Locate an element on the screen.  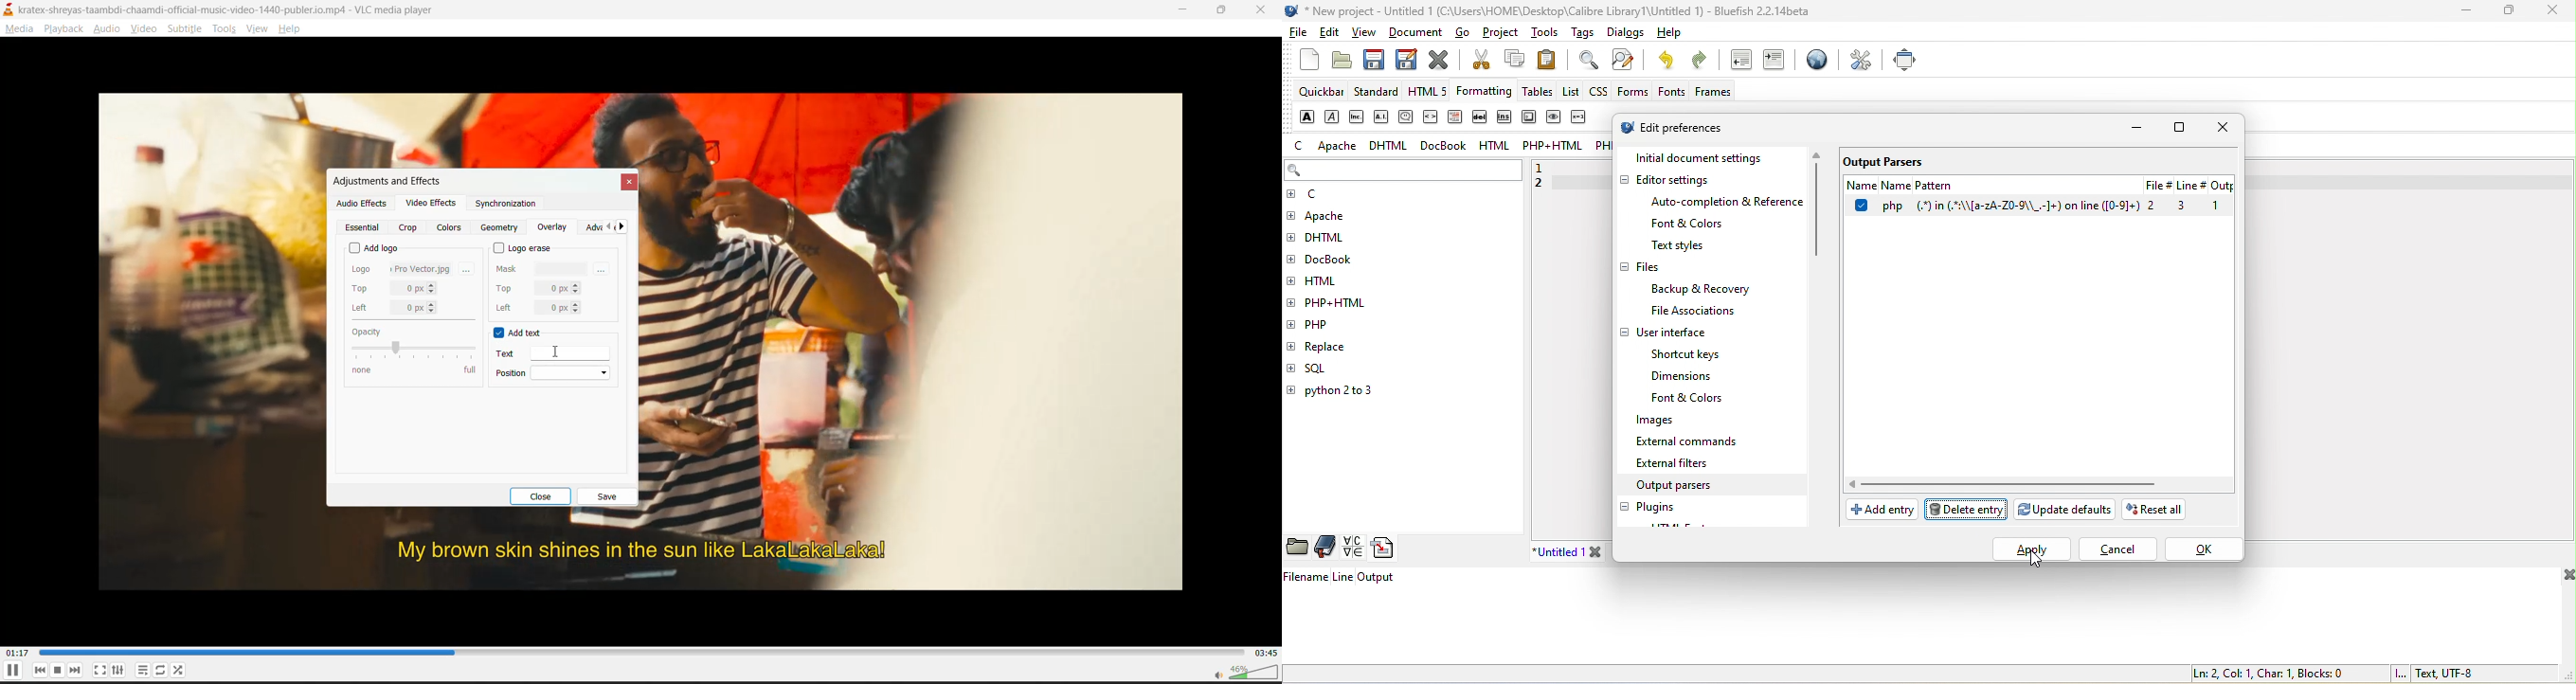
maximize is located at coordinates (2180, 130).